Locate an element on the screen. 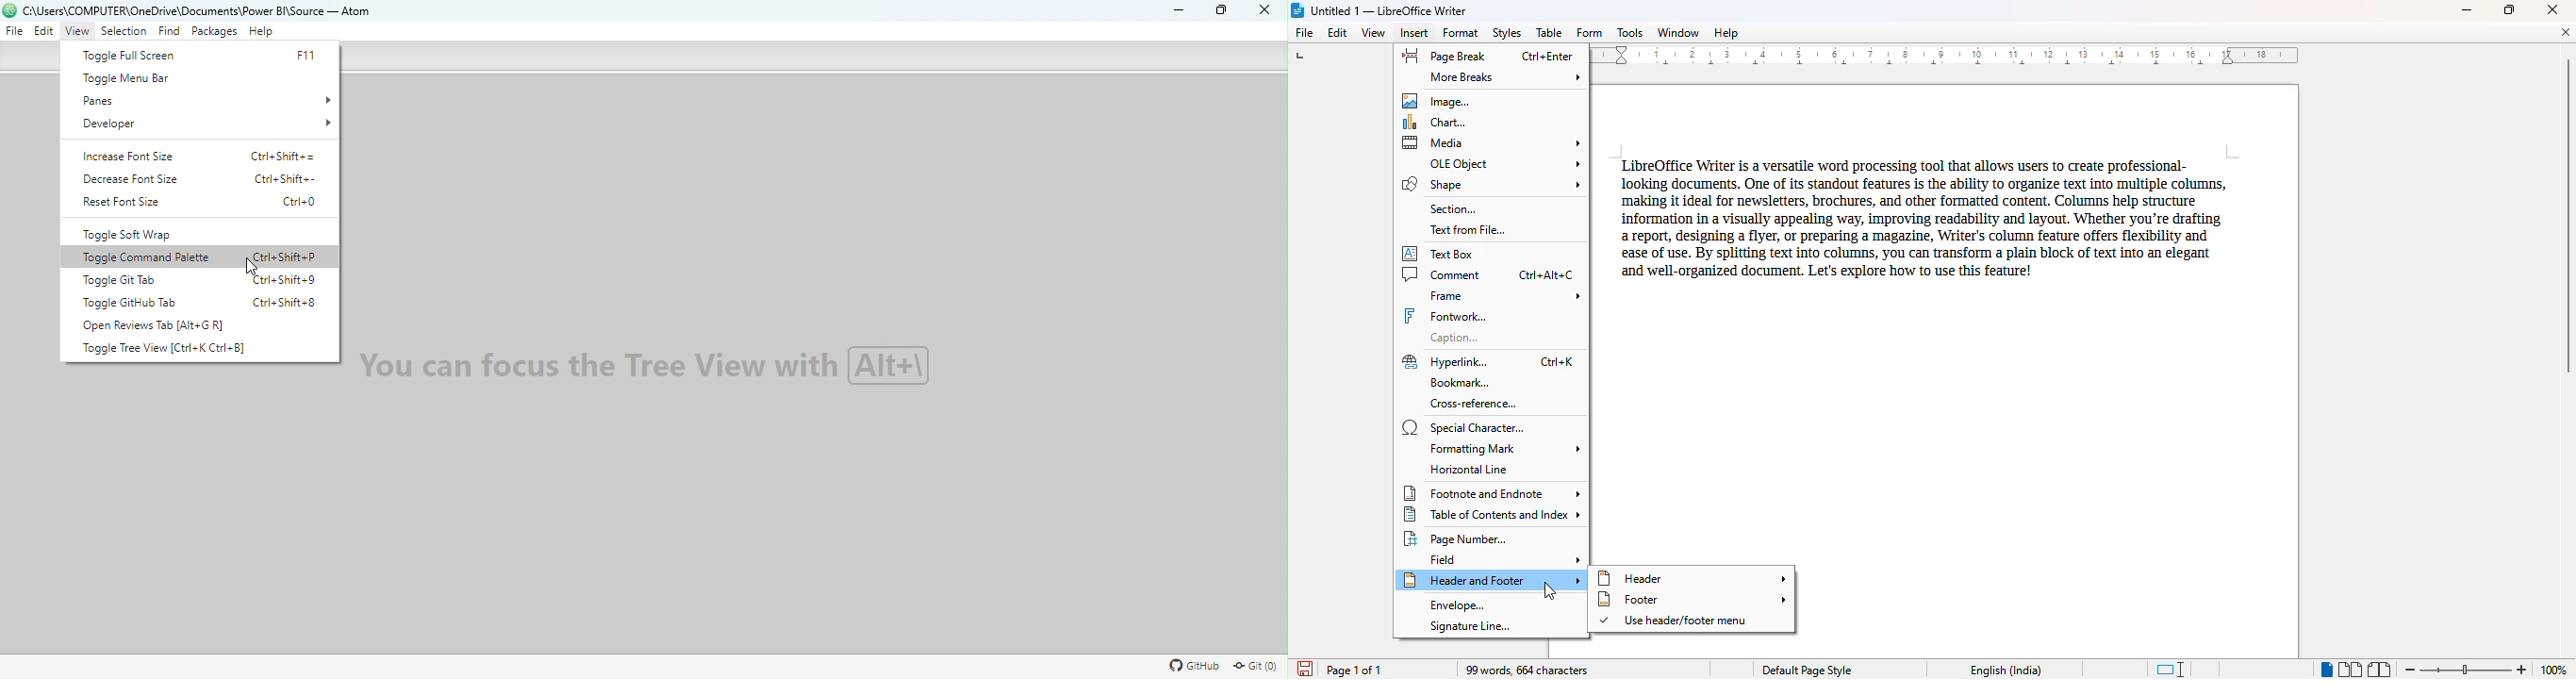 Image resolution: width=2576 pixels, height=700 pixels. close is located at coordinates (2554, 9).